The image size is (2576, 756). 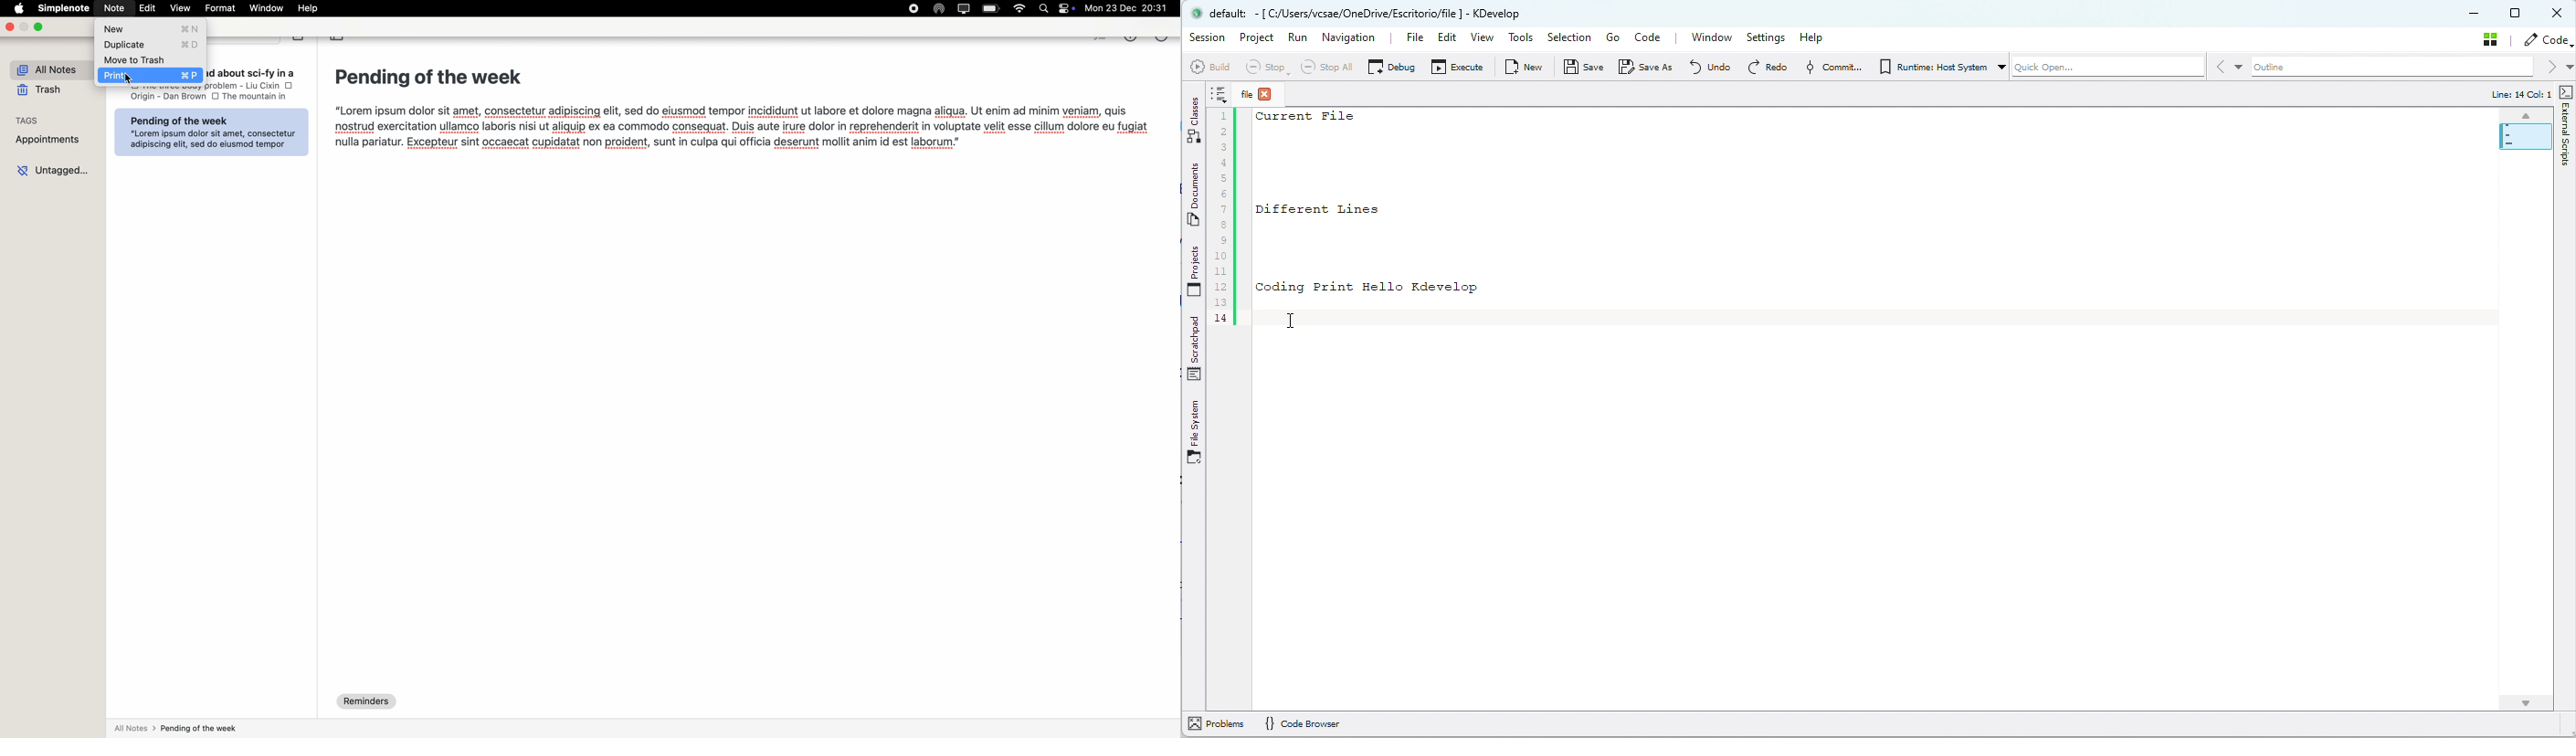 I want to click on all notes, so click(x=52, y=70).